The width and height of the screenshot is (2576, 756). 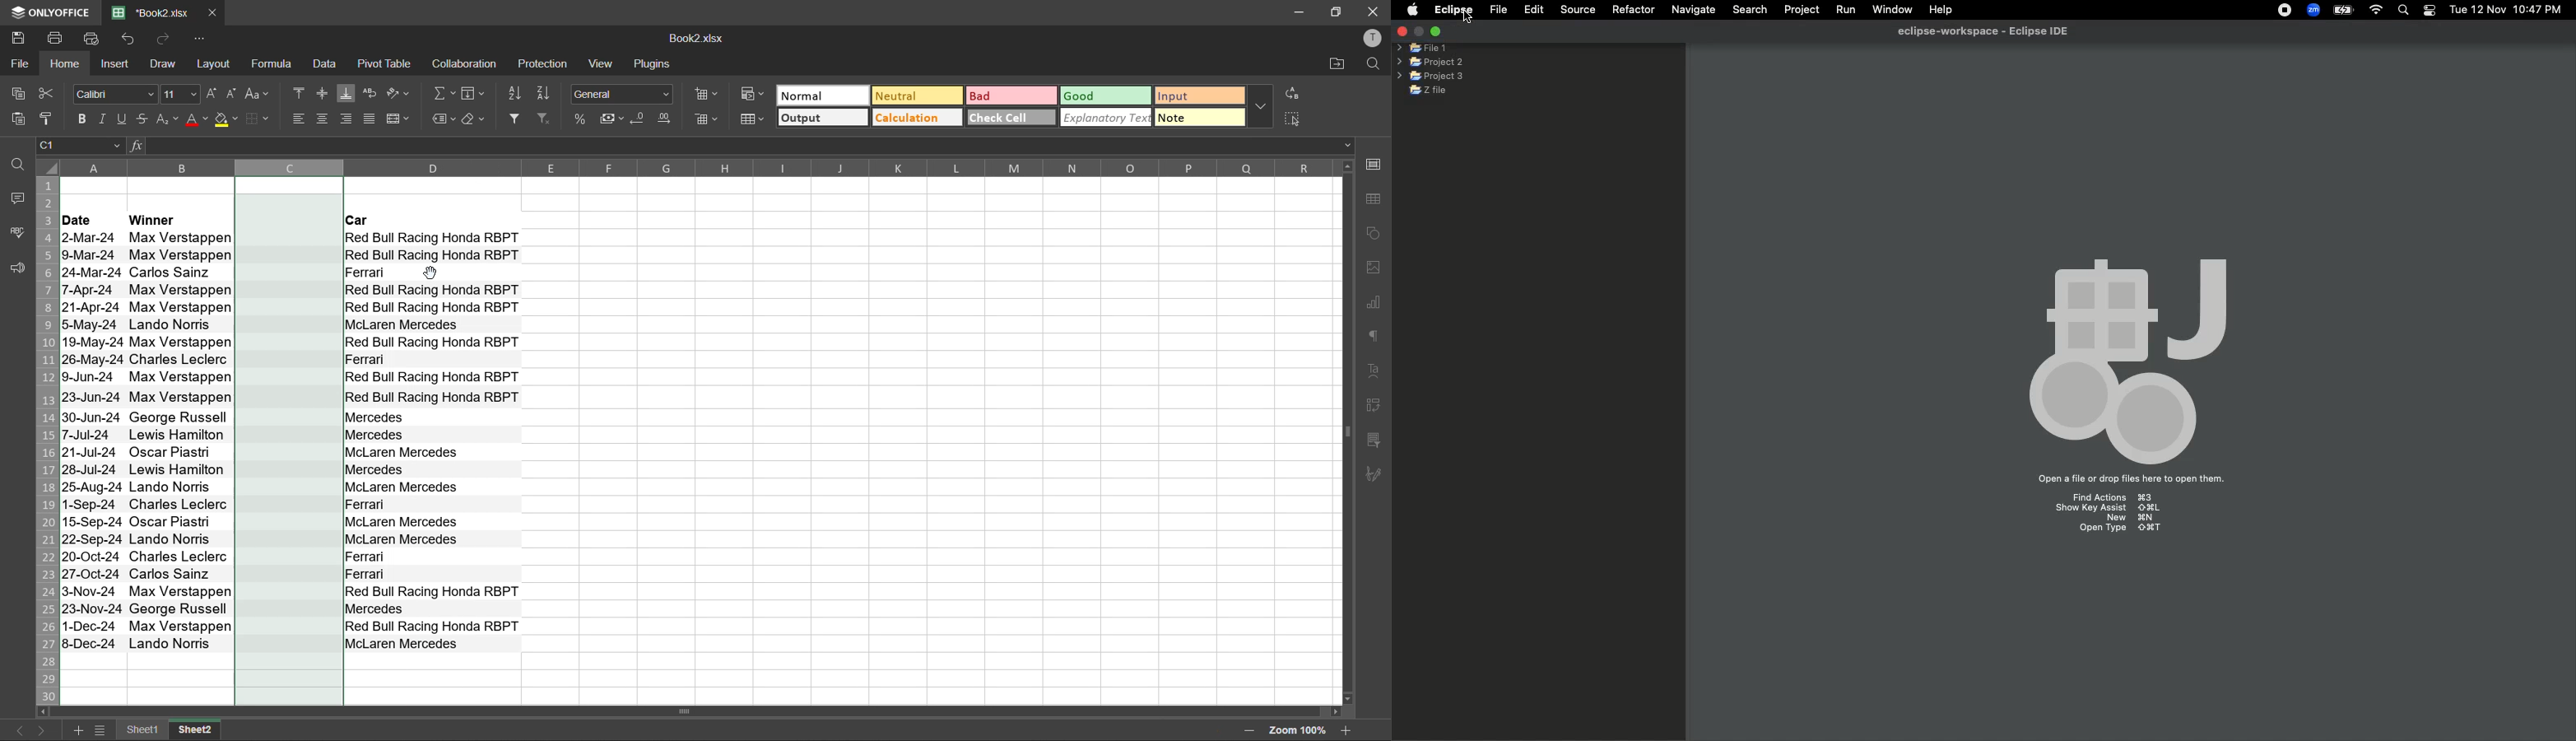 I want to click on percent, so click(x=582, y=120).